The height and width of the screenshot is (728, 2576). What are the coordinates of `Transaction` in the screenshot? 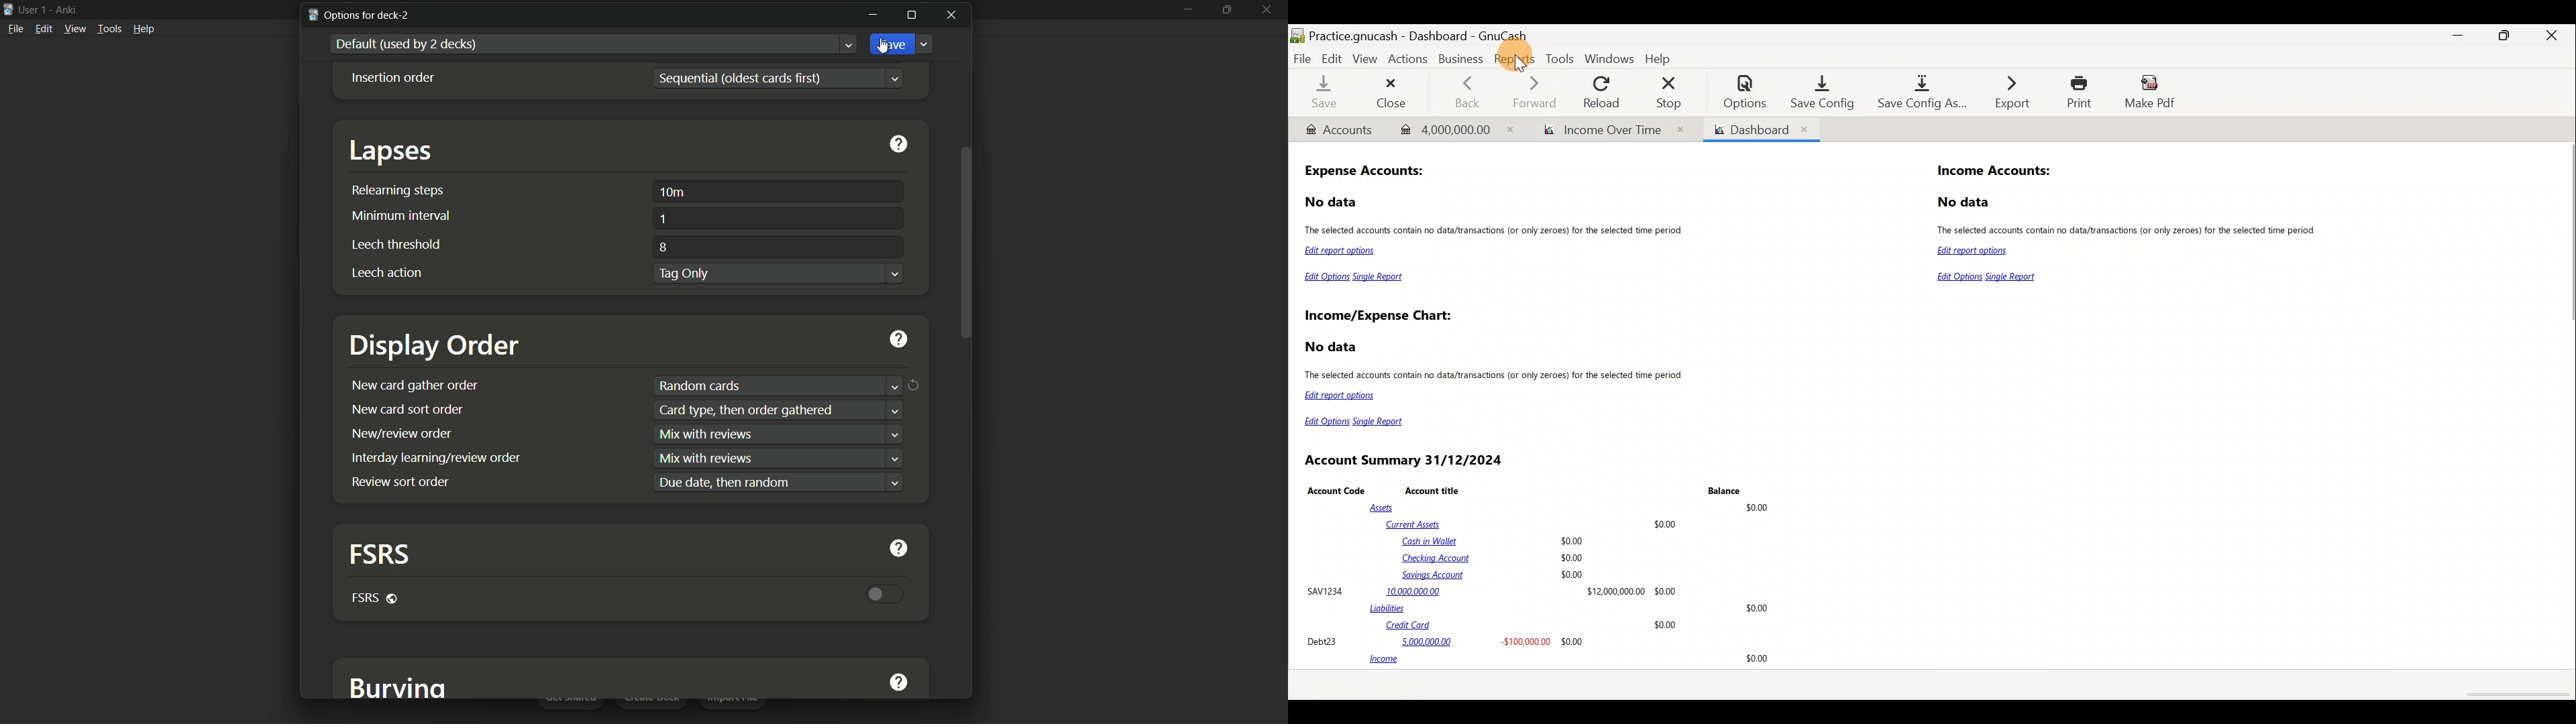 It's located at (1450, 128).